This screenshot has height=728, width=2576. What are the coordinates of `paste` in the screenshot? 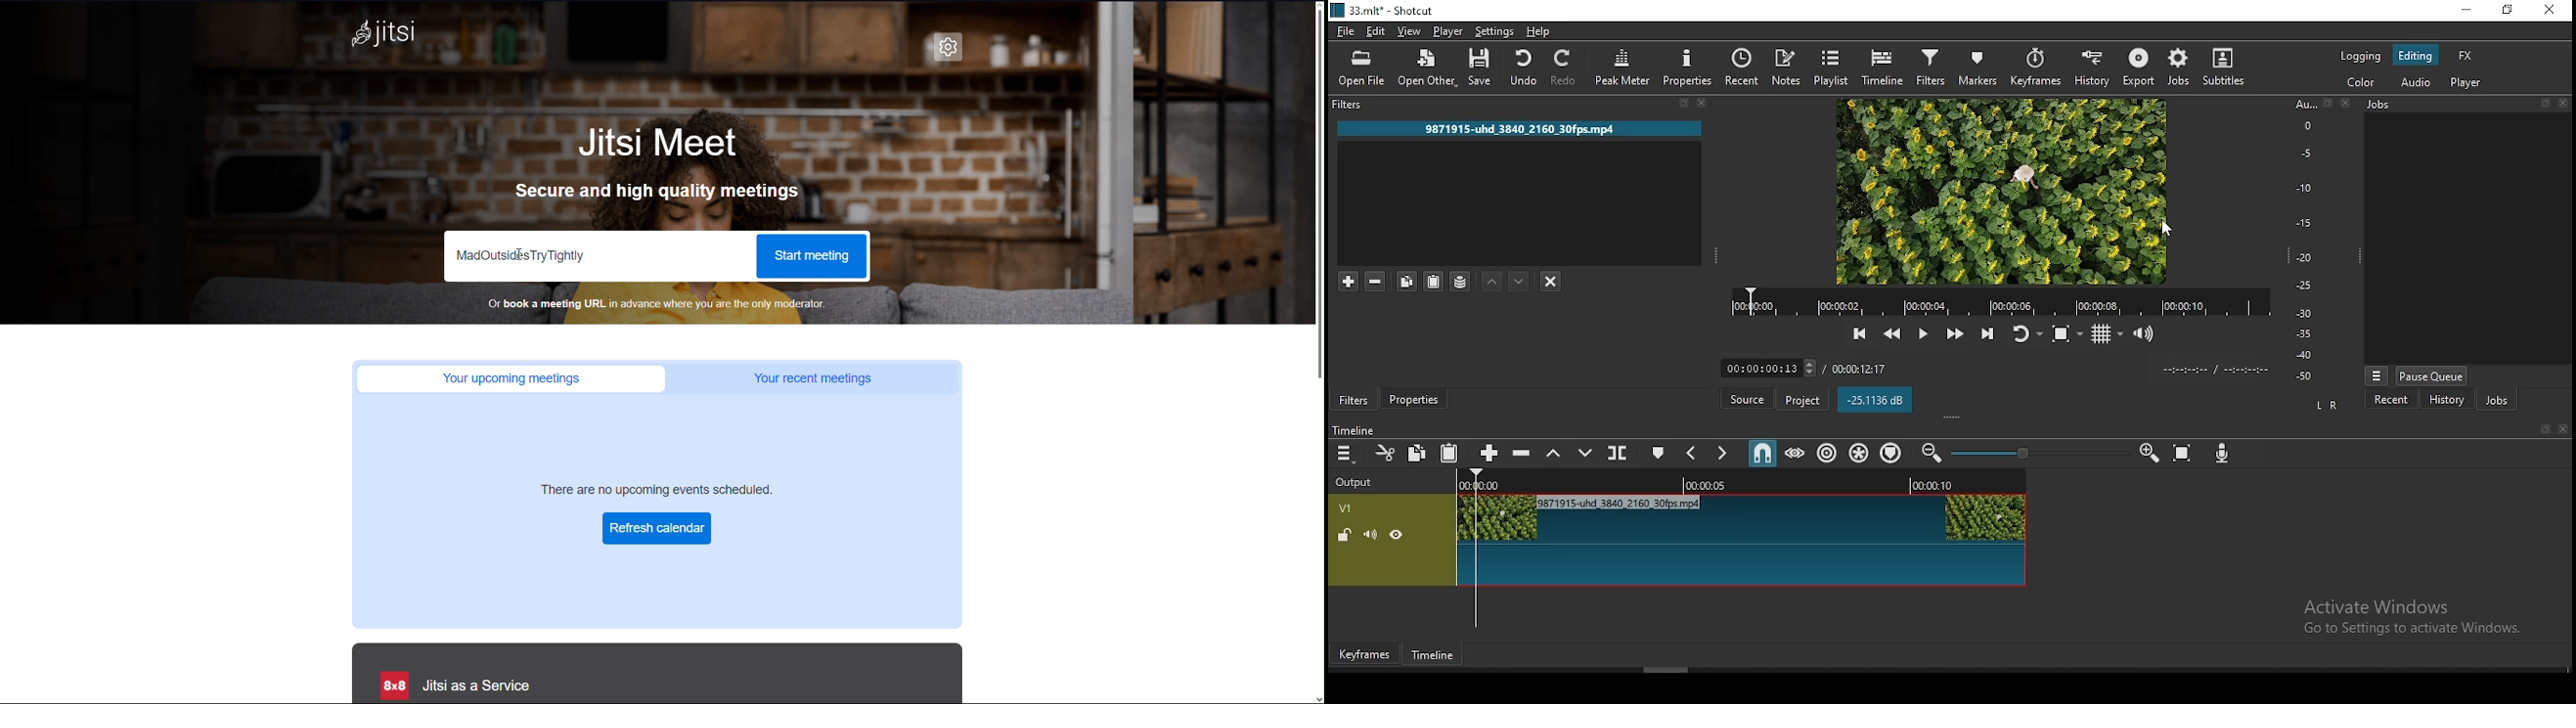 It's located at (1448, 452).